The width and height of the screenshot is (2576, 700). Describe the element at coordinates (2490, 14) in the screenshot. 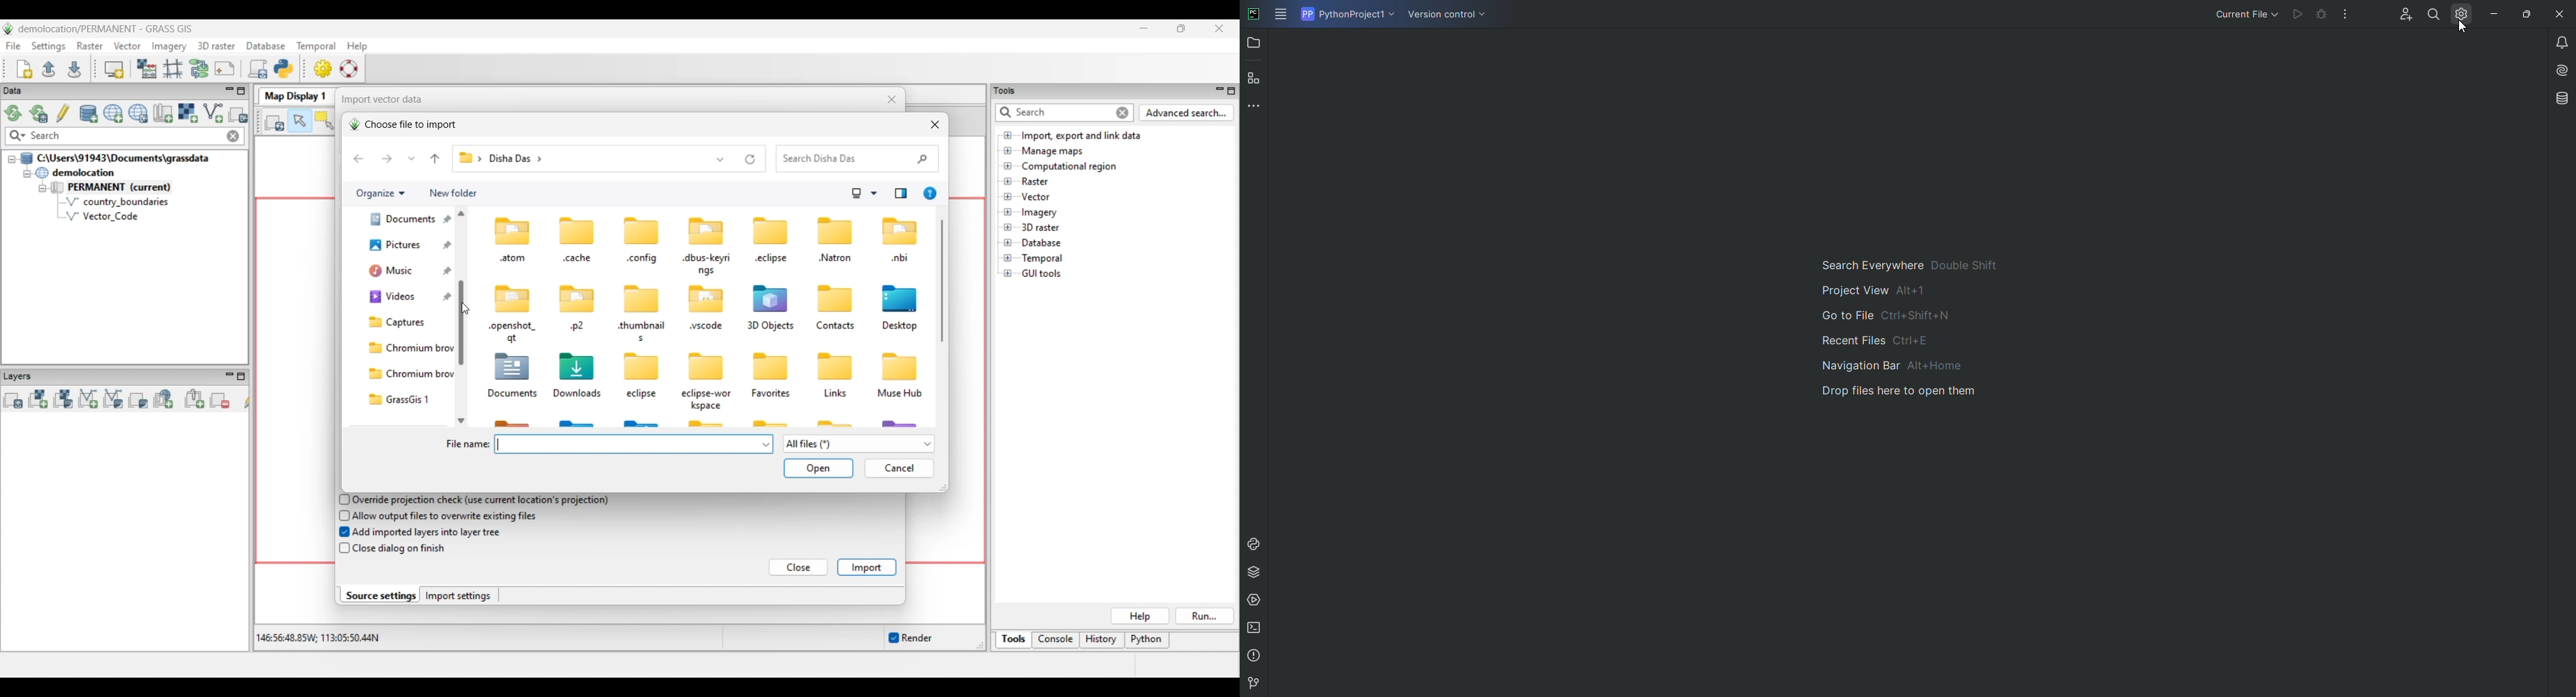

I see `Minimize` at that location.